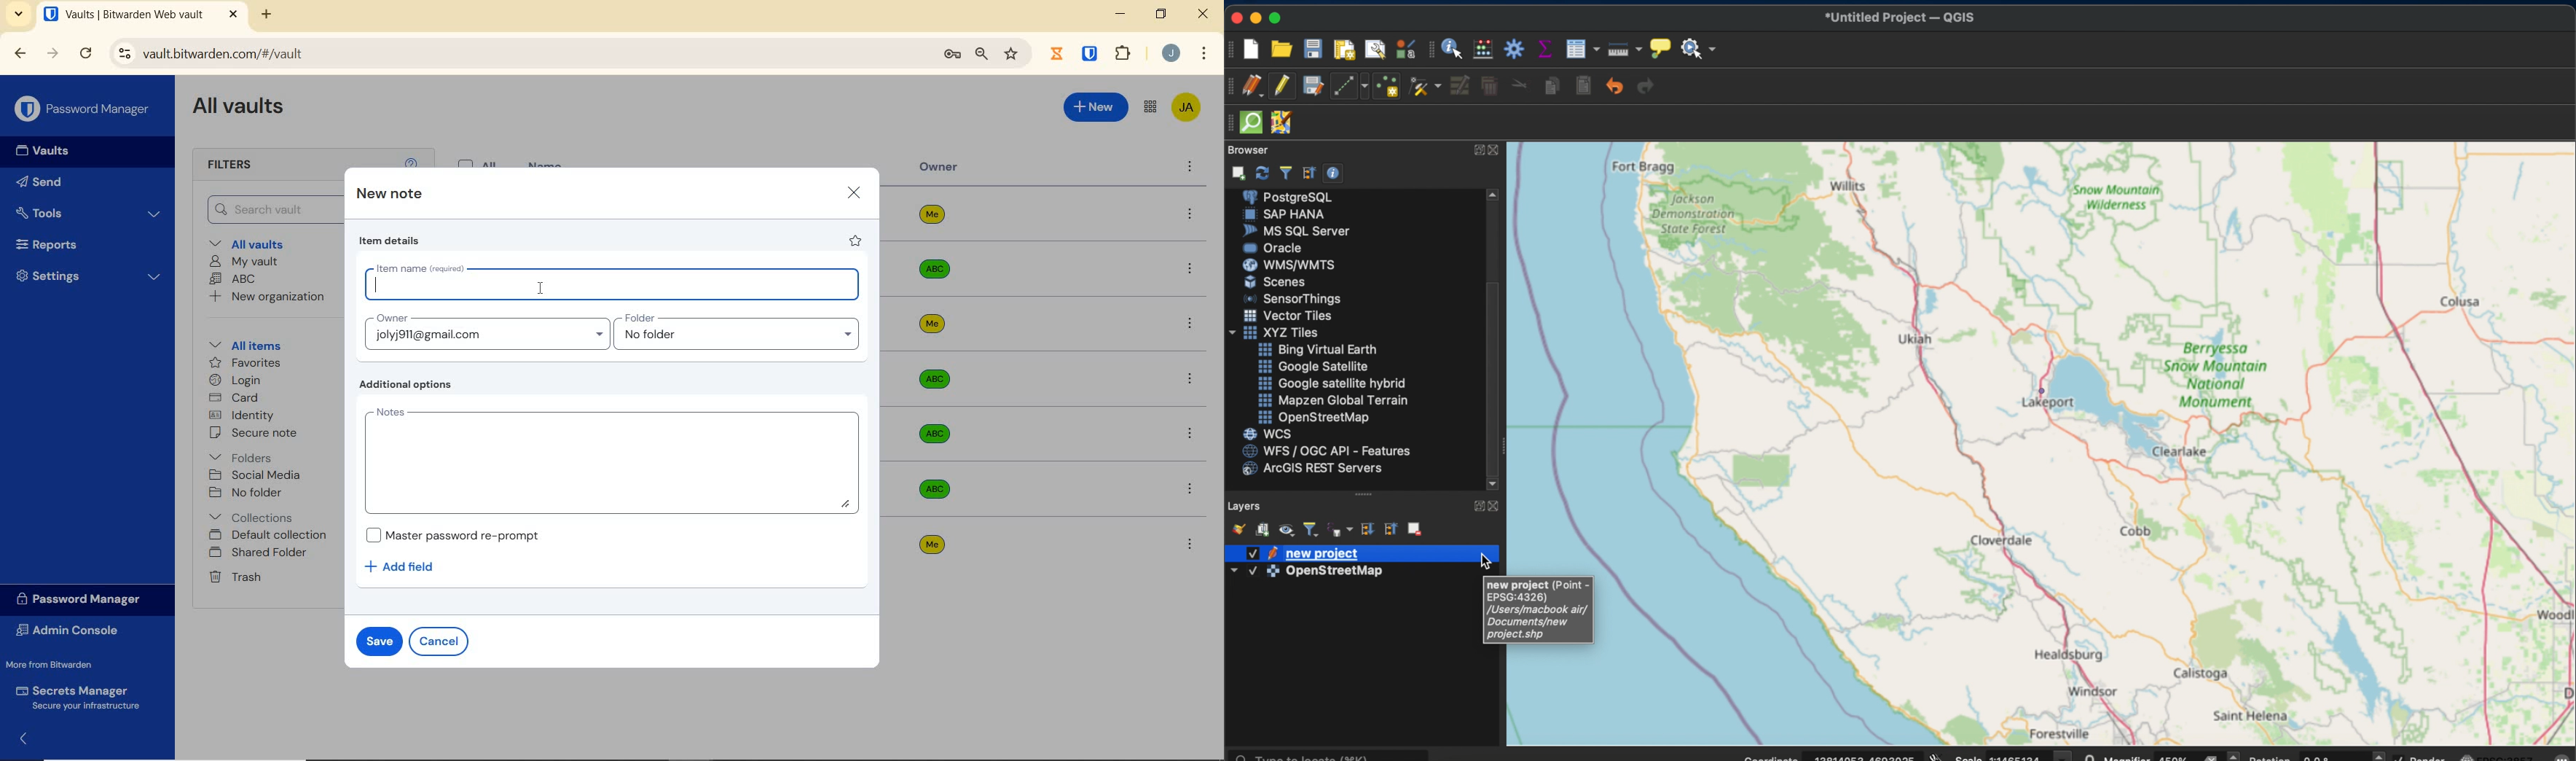  Describe the element at coordinates (1312, 367) in the screenshot. I see `google satellite` at that location.